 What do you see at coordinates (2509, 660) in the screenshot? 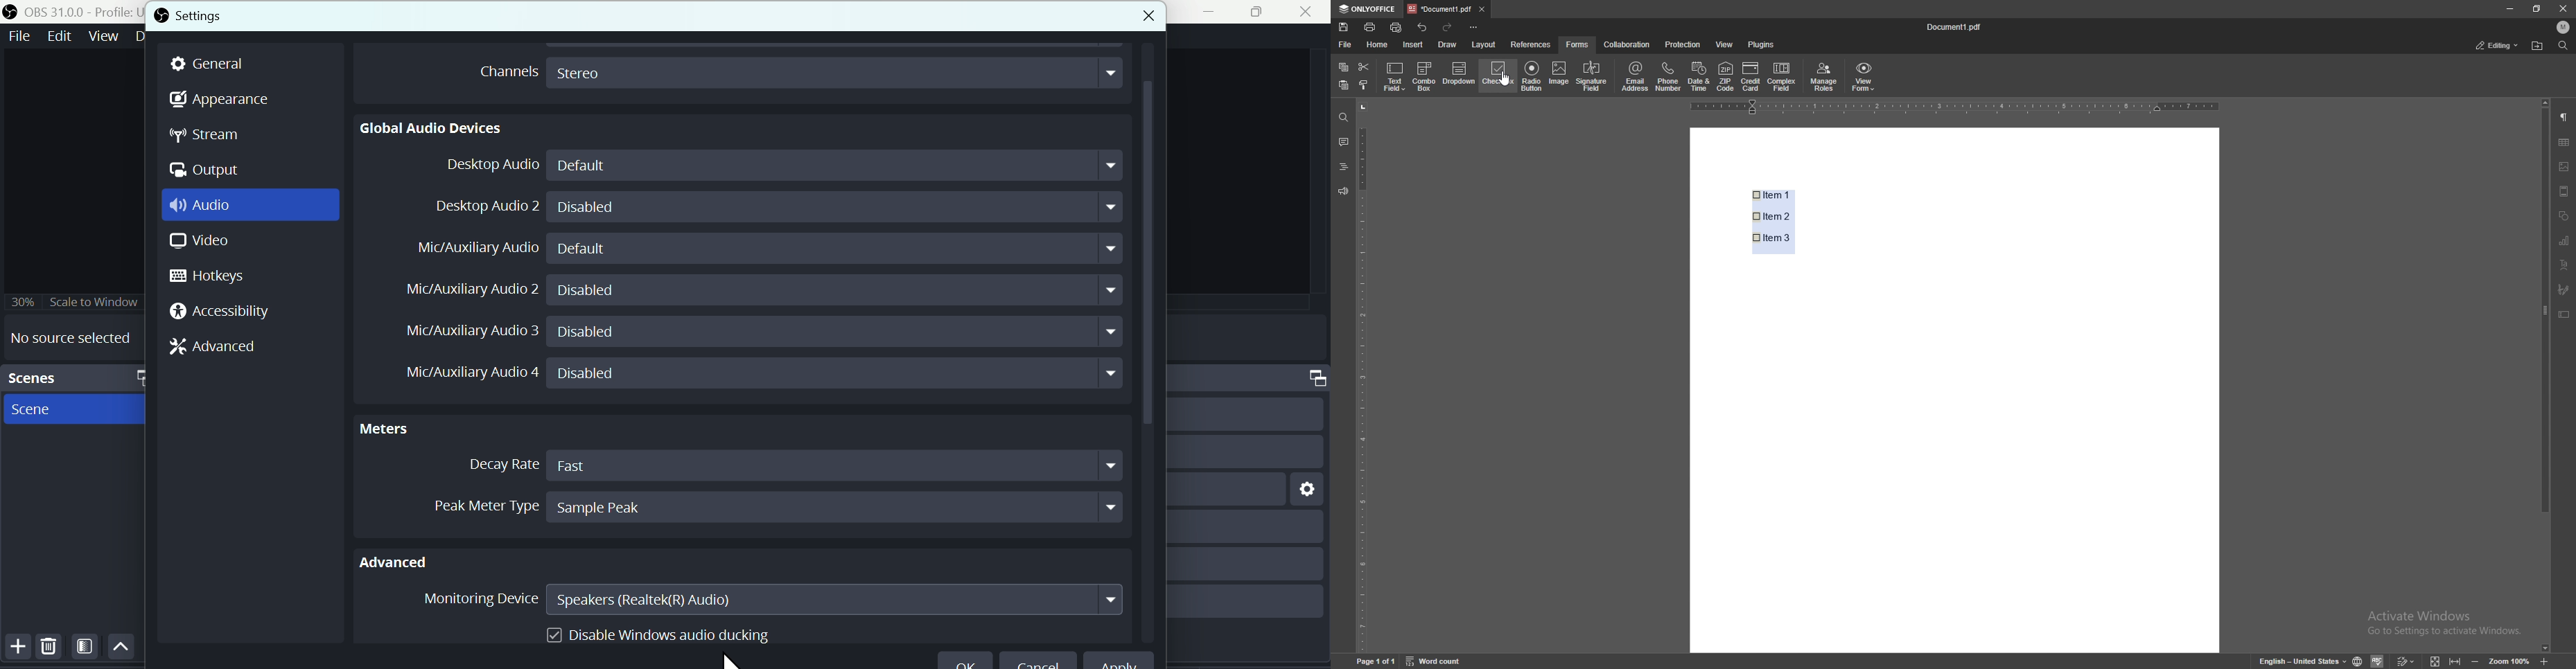
I see `zoom` at bounding box center [2509, 660].